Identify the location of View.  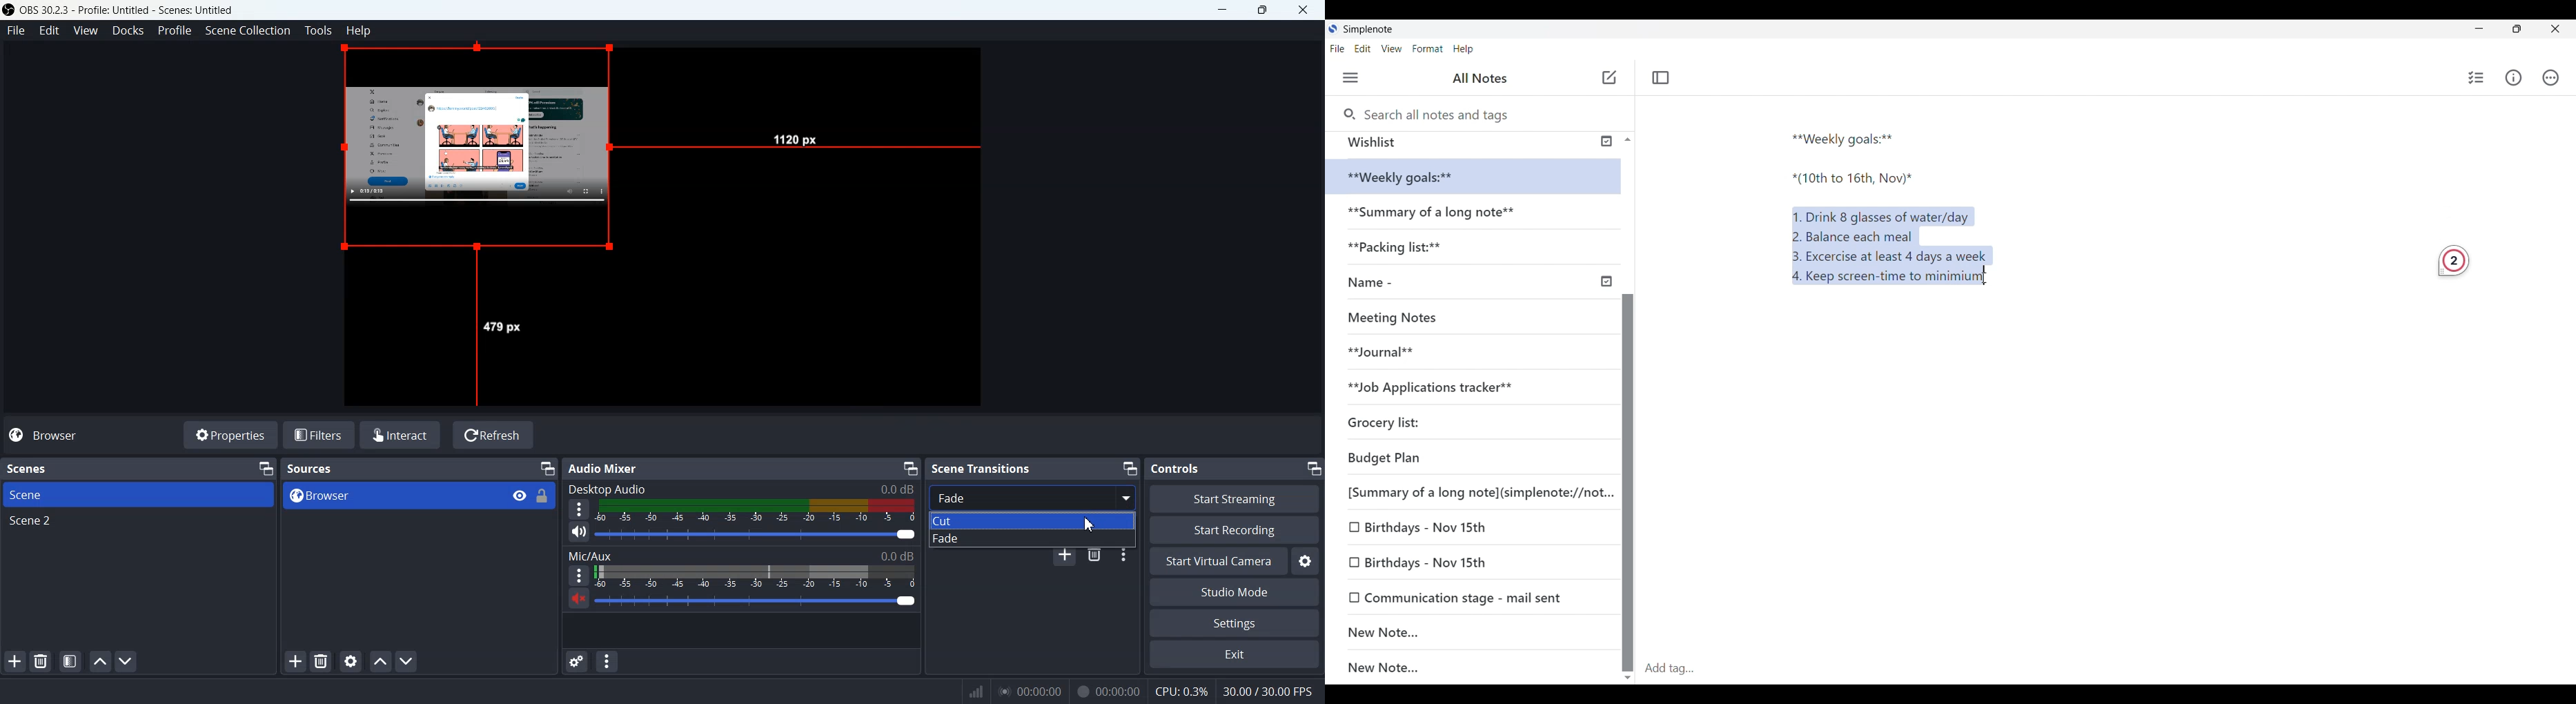
(519, 494).